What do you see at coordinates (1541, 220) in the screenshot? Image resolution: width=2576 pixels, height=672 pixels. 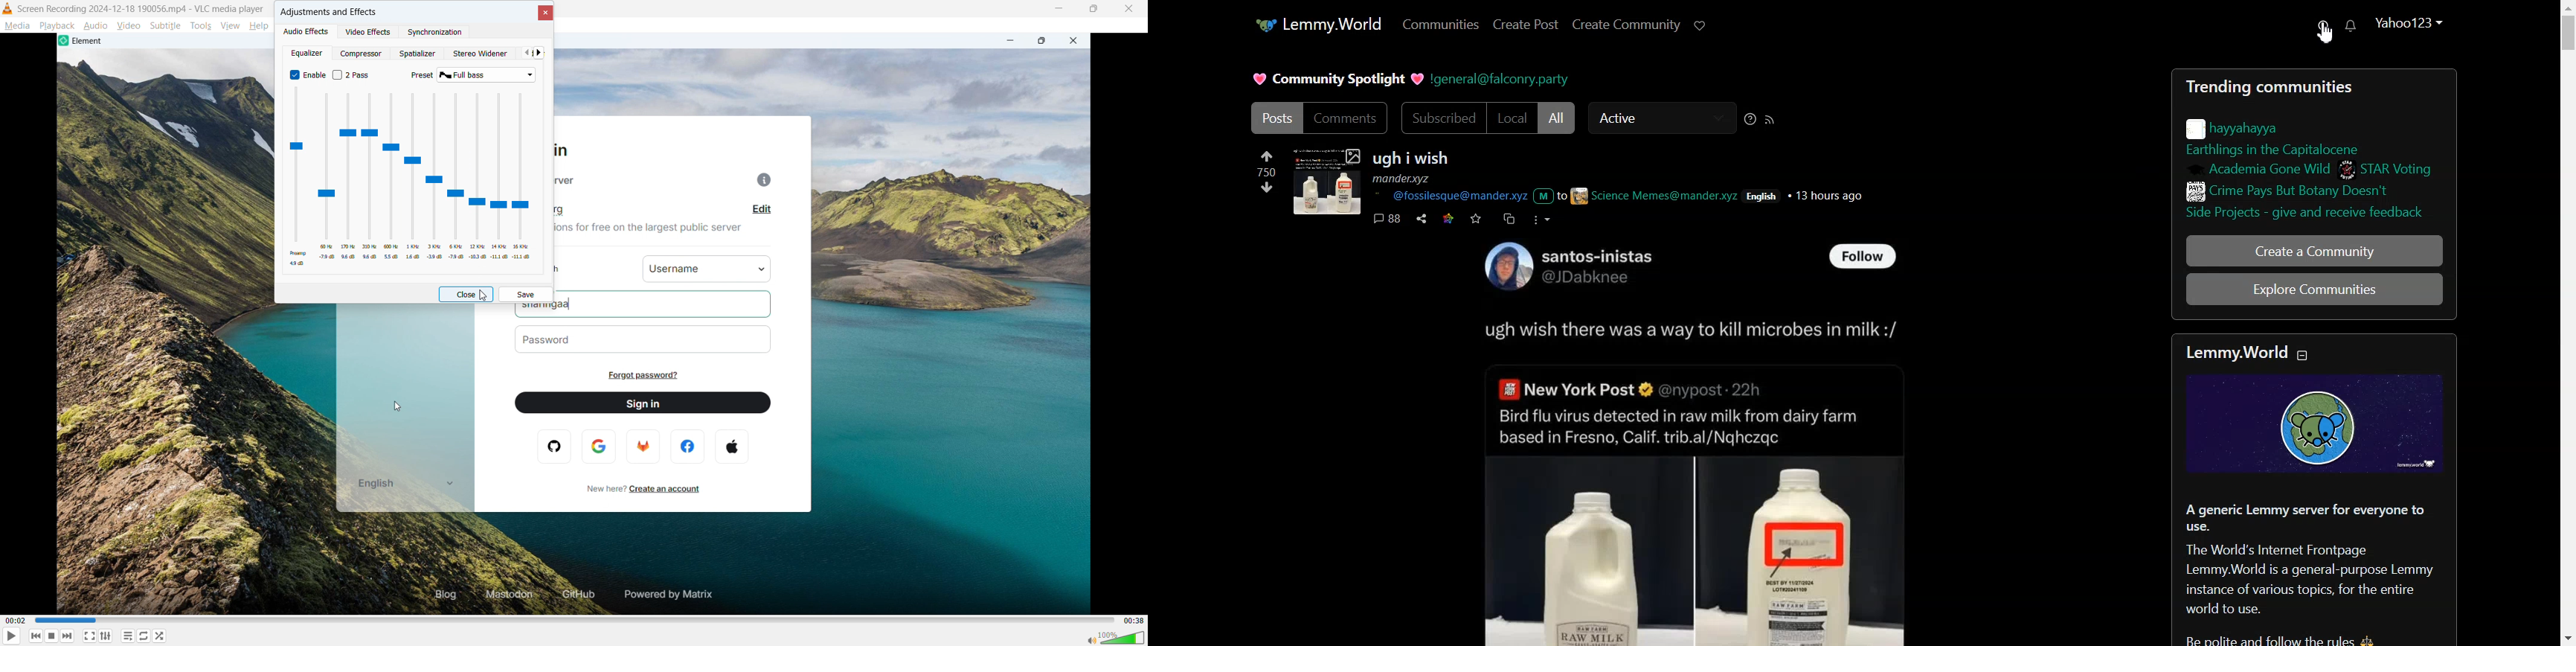 I see `More` at bounding box center [1541, 220].